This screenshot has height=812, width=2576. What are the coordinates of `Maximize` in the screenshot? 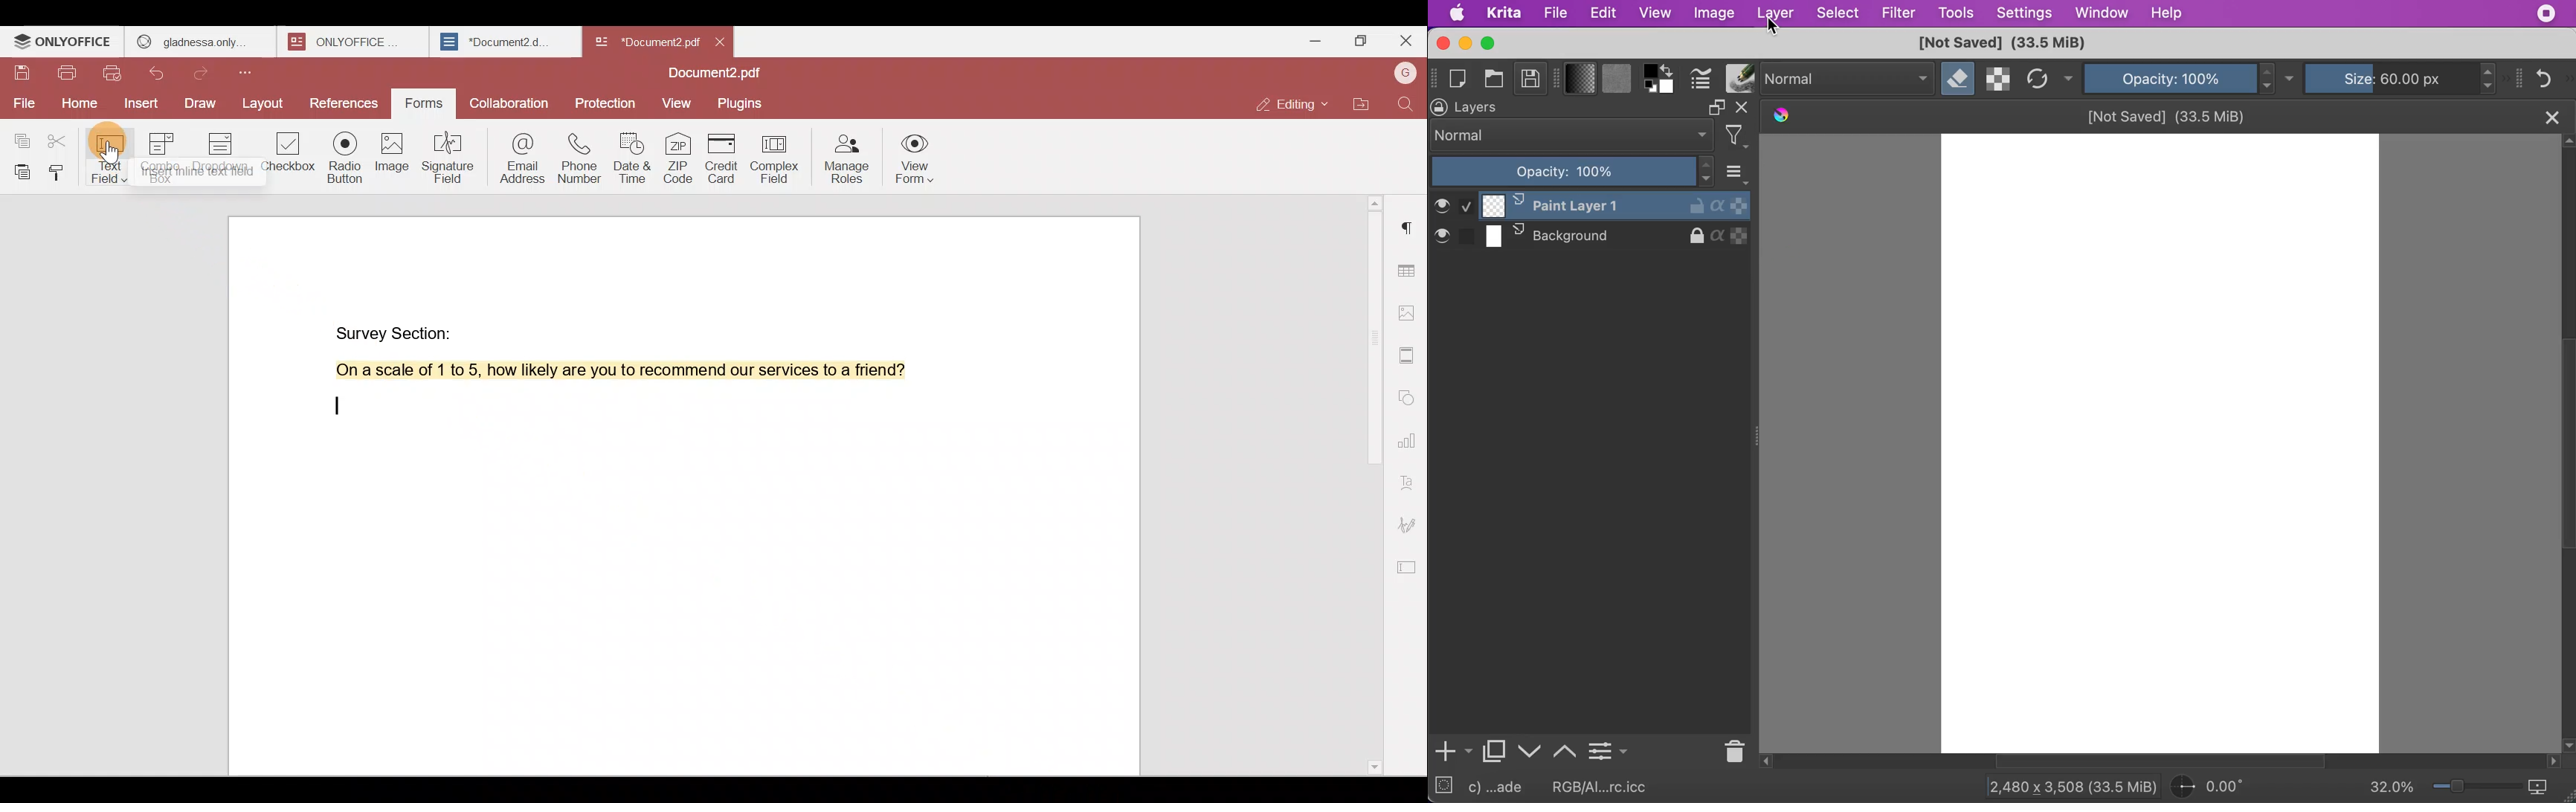 It's located at (1359, 43).